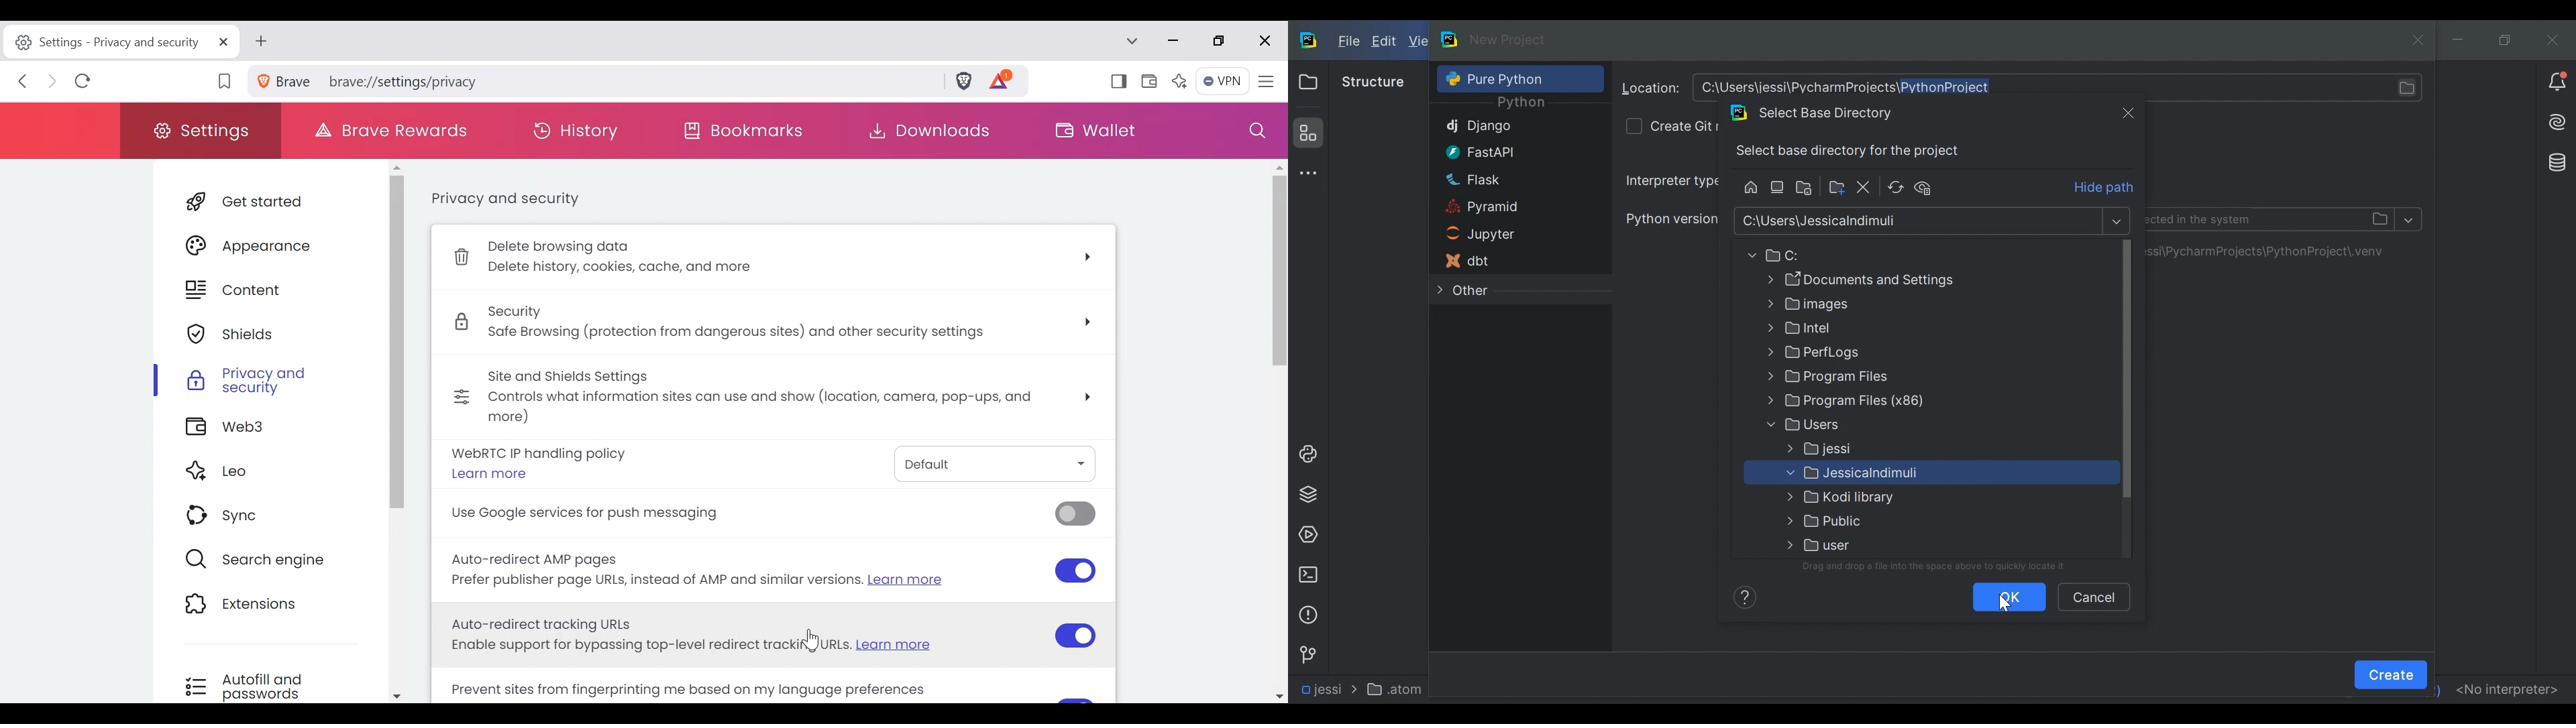  Describe the element at coordinates (810, 644) in the screenshot. I see `Cursor` at that location.